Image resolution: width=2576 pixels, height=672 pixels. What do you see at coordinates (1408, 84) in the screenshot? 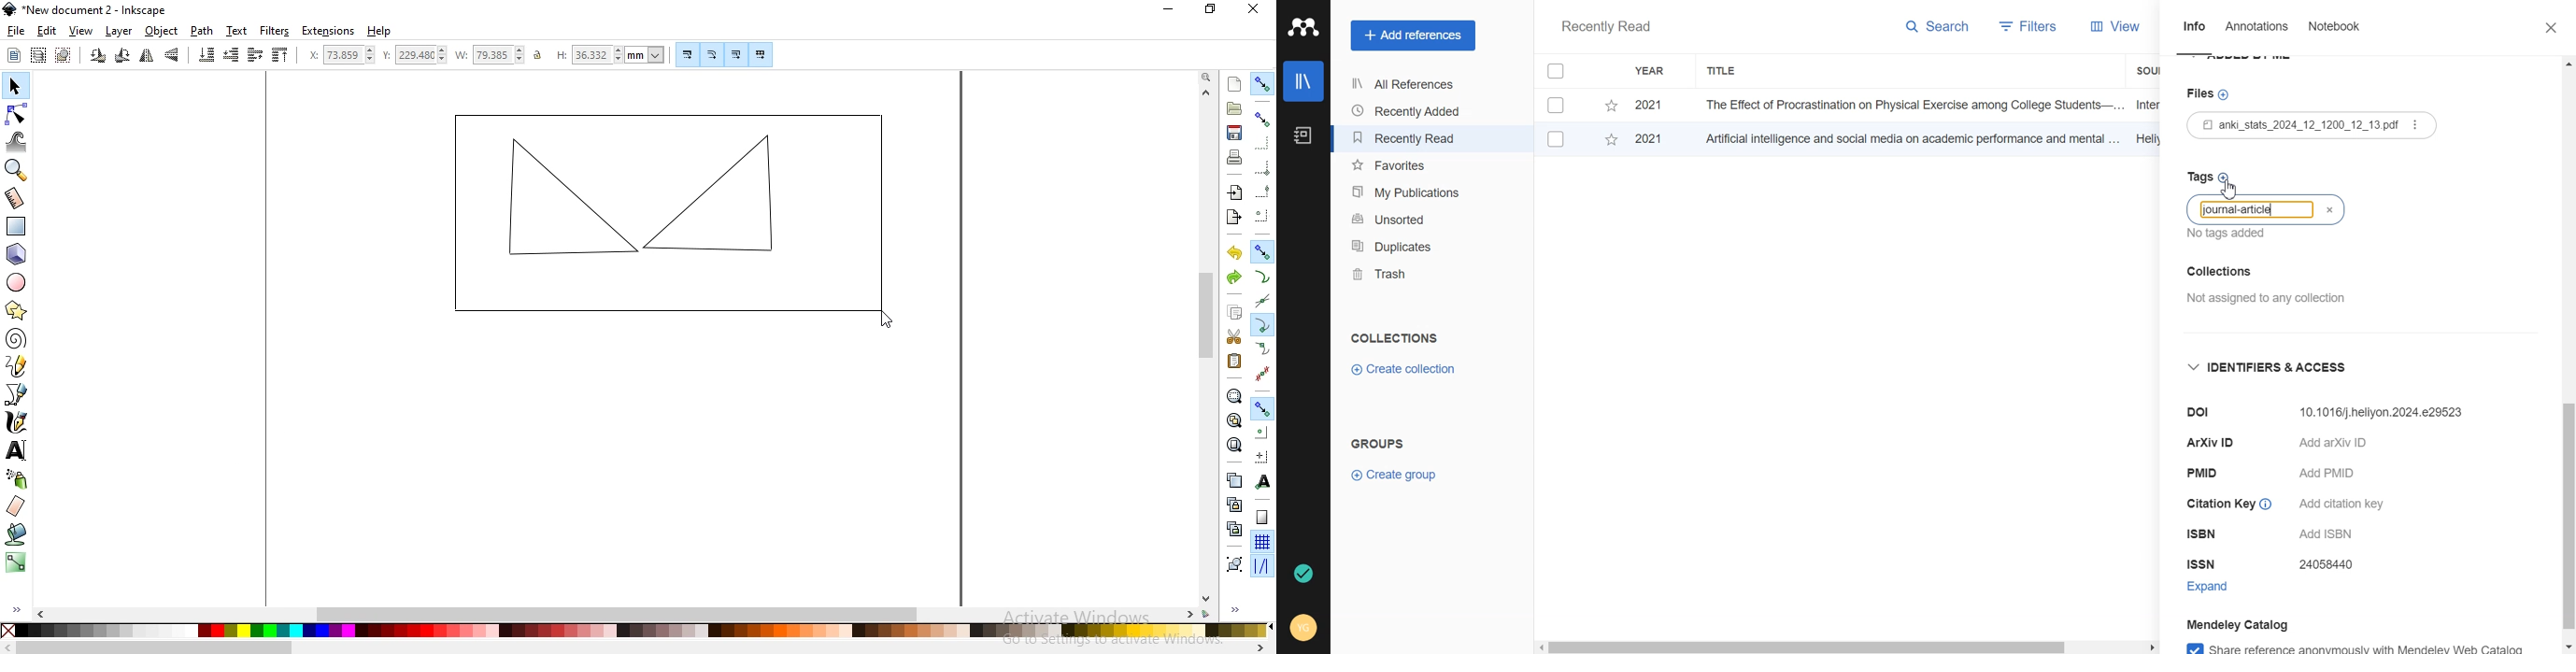
I see `All References` at bounding box center [1408, 84].